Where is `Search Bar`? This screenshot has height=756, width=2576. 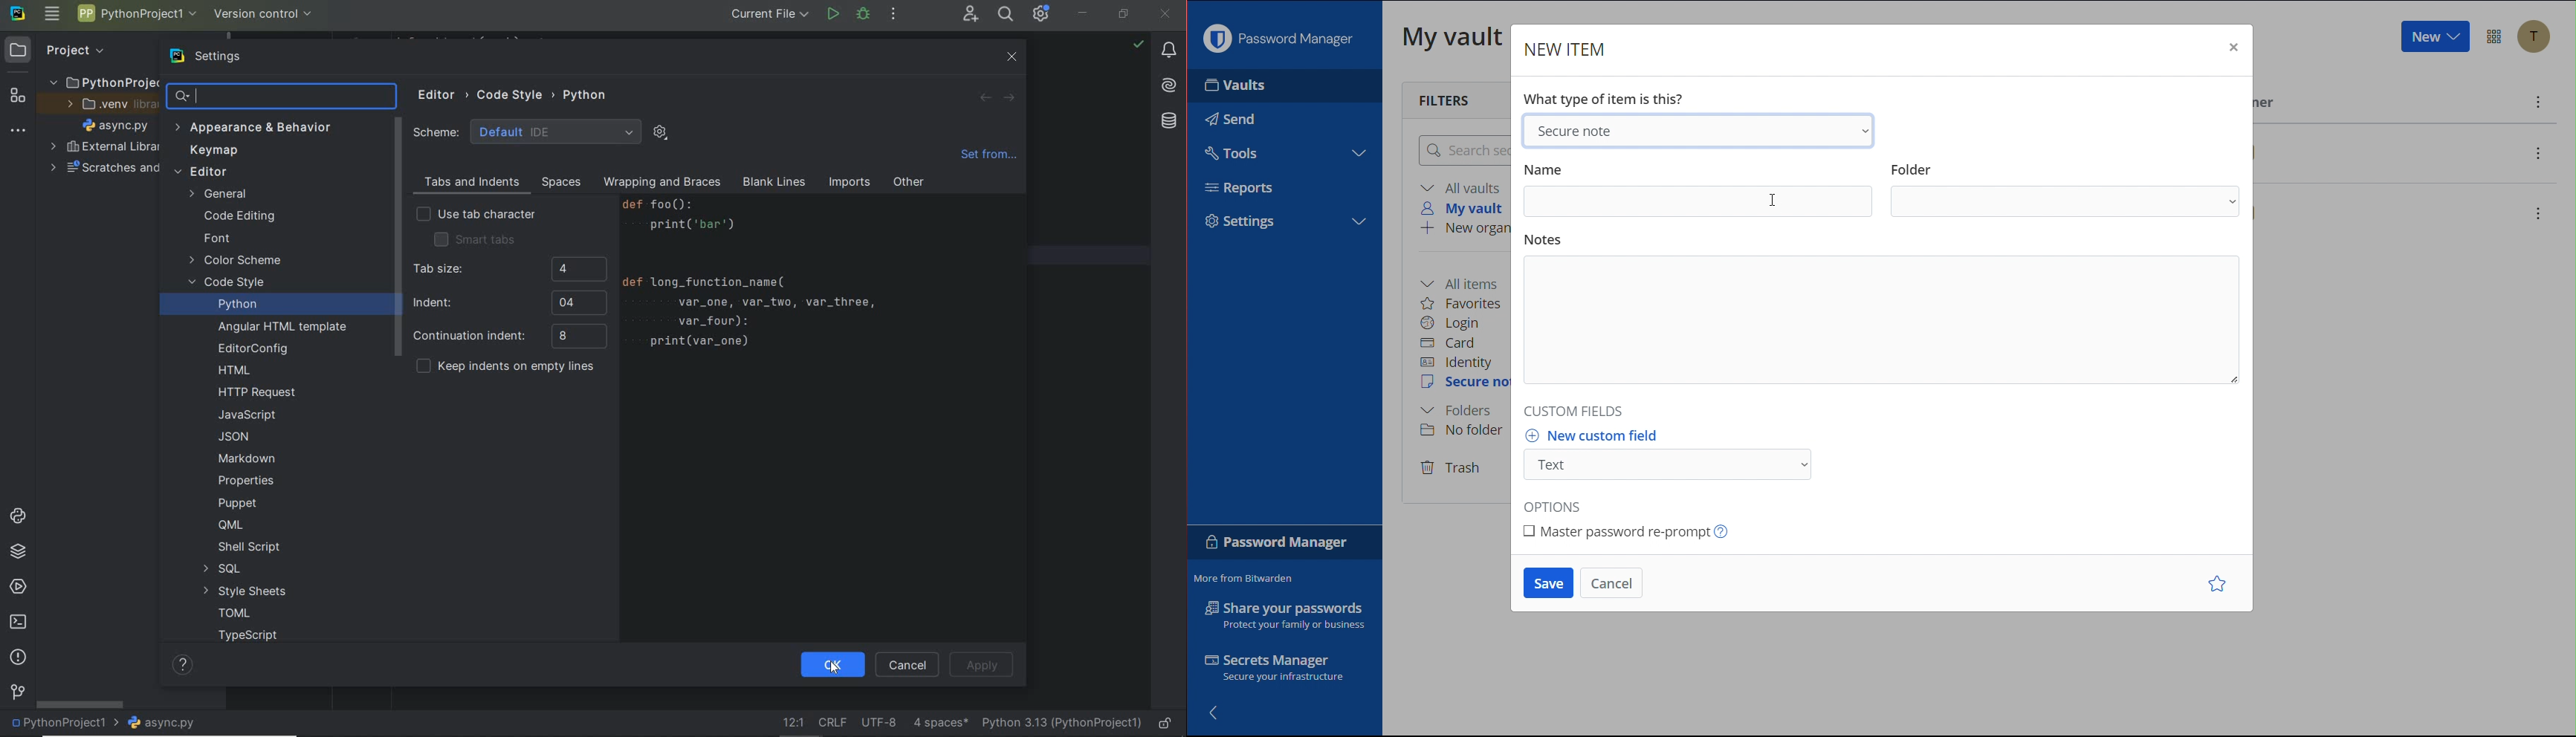
Search Bar is located at coordinates (1465, 152).